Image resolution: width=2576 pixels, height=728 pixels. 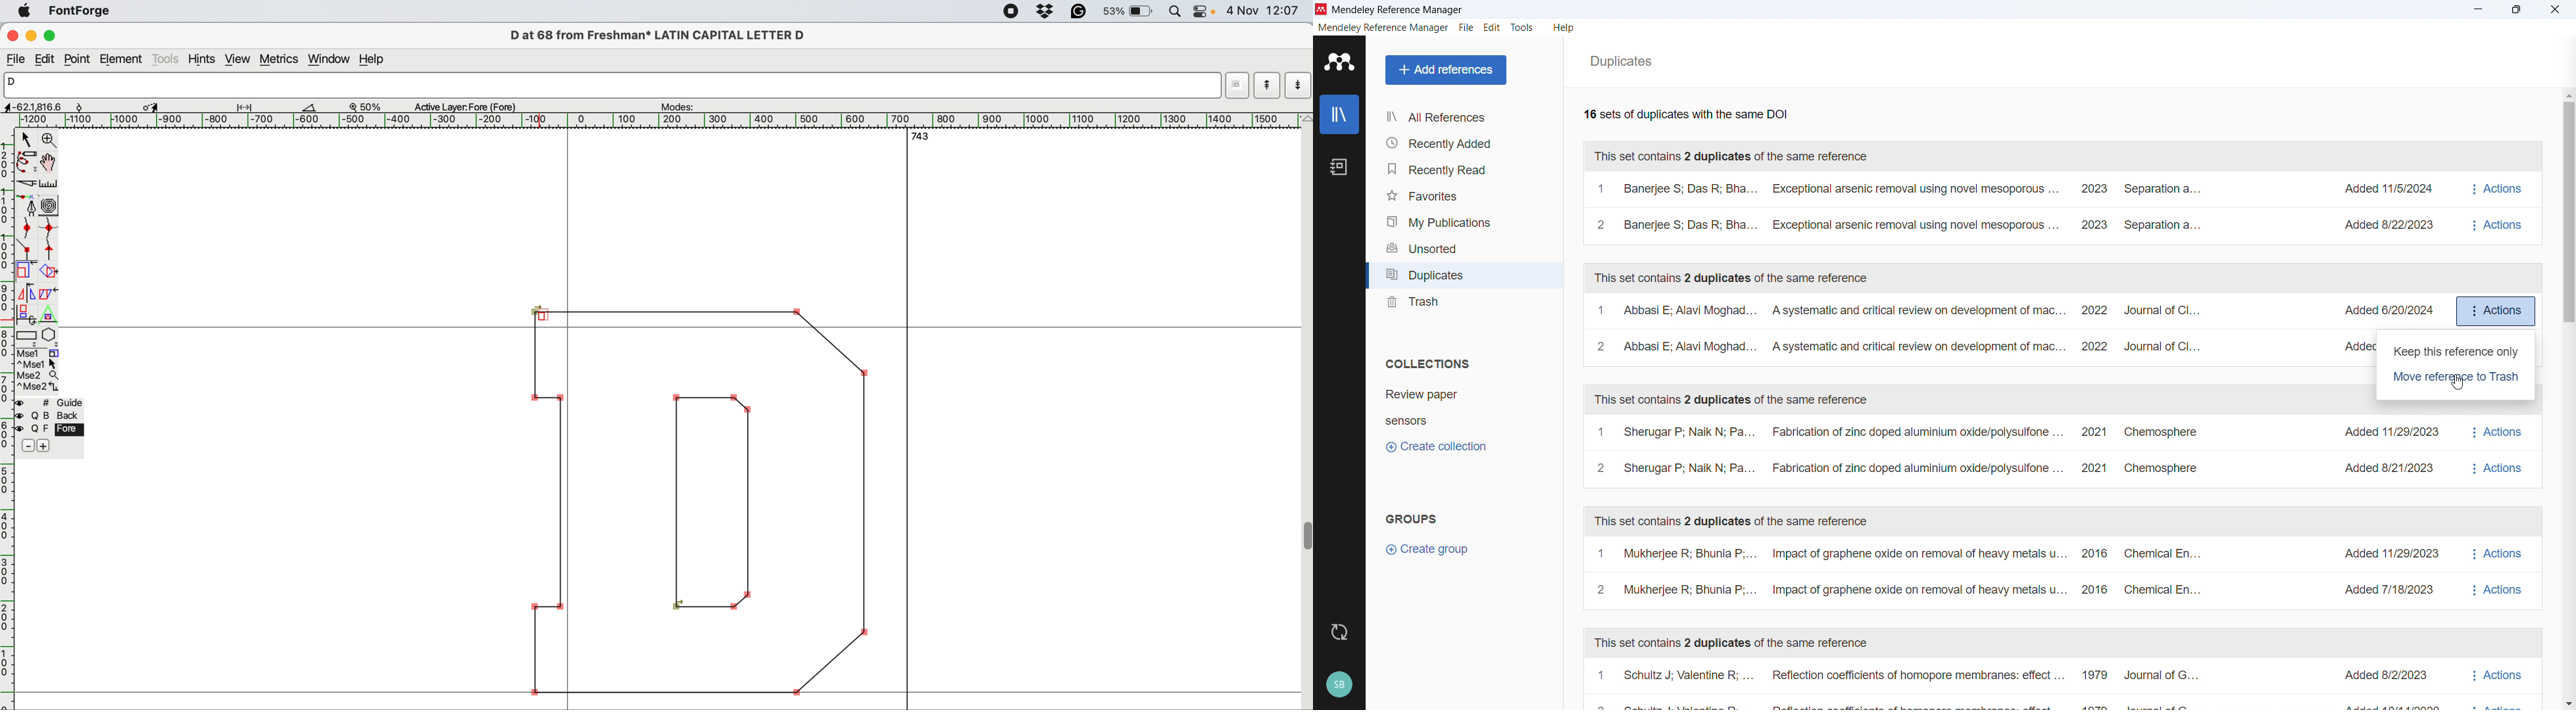 I want to click on ^Mse2, so click(x=38, y=388).